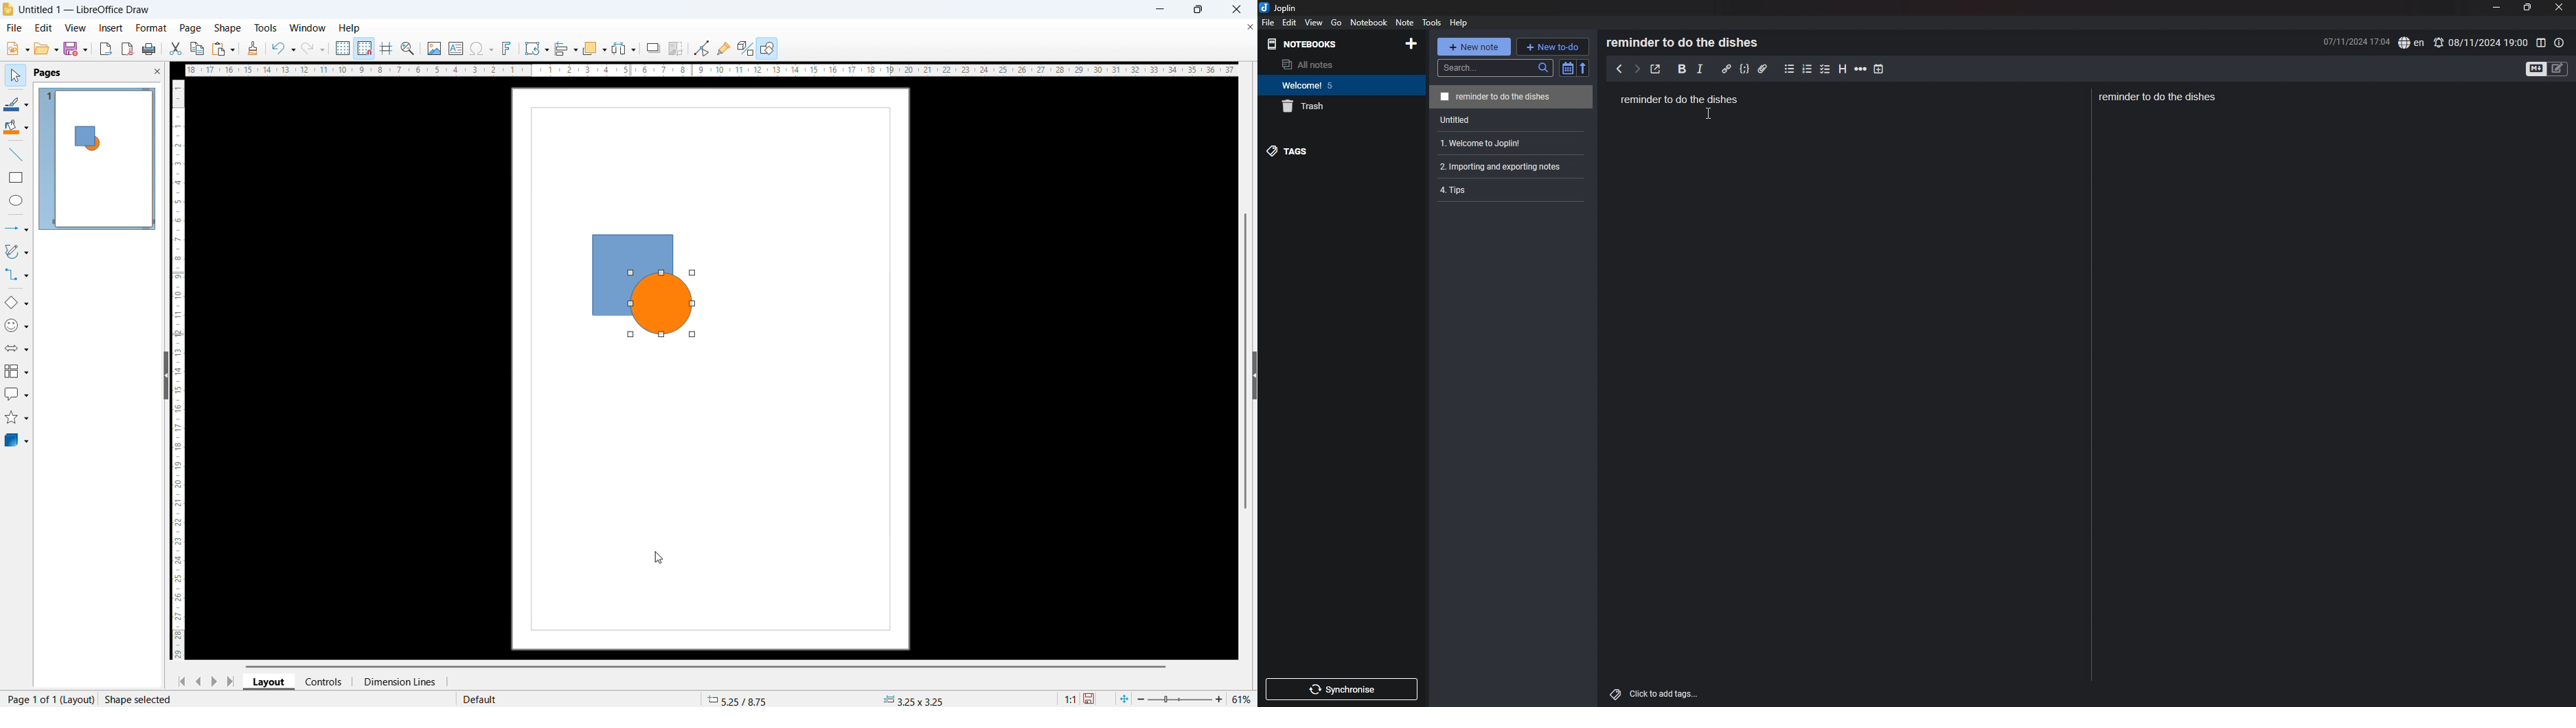 Image resolution: width=2576 pixels, height=728 pixels. Describe the element at coordinates (2411, 43) in the screenshot. I see `en` at that location.